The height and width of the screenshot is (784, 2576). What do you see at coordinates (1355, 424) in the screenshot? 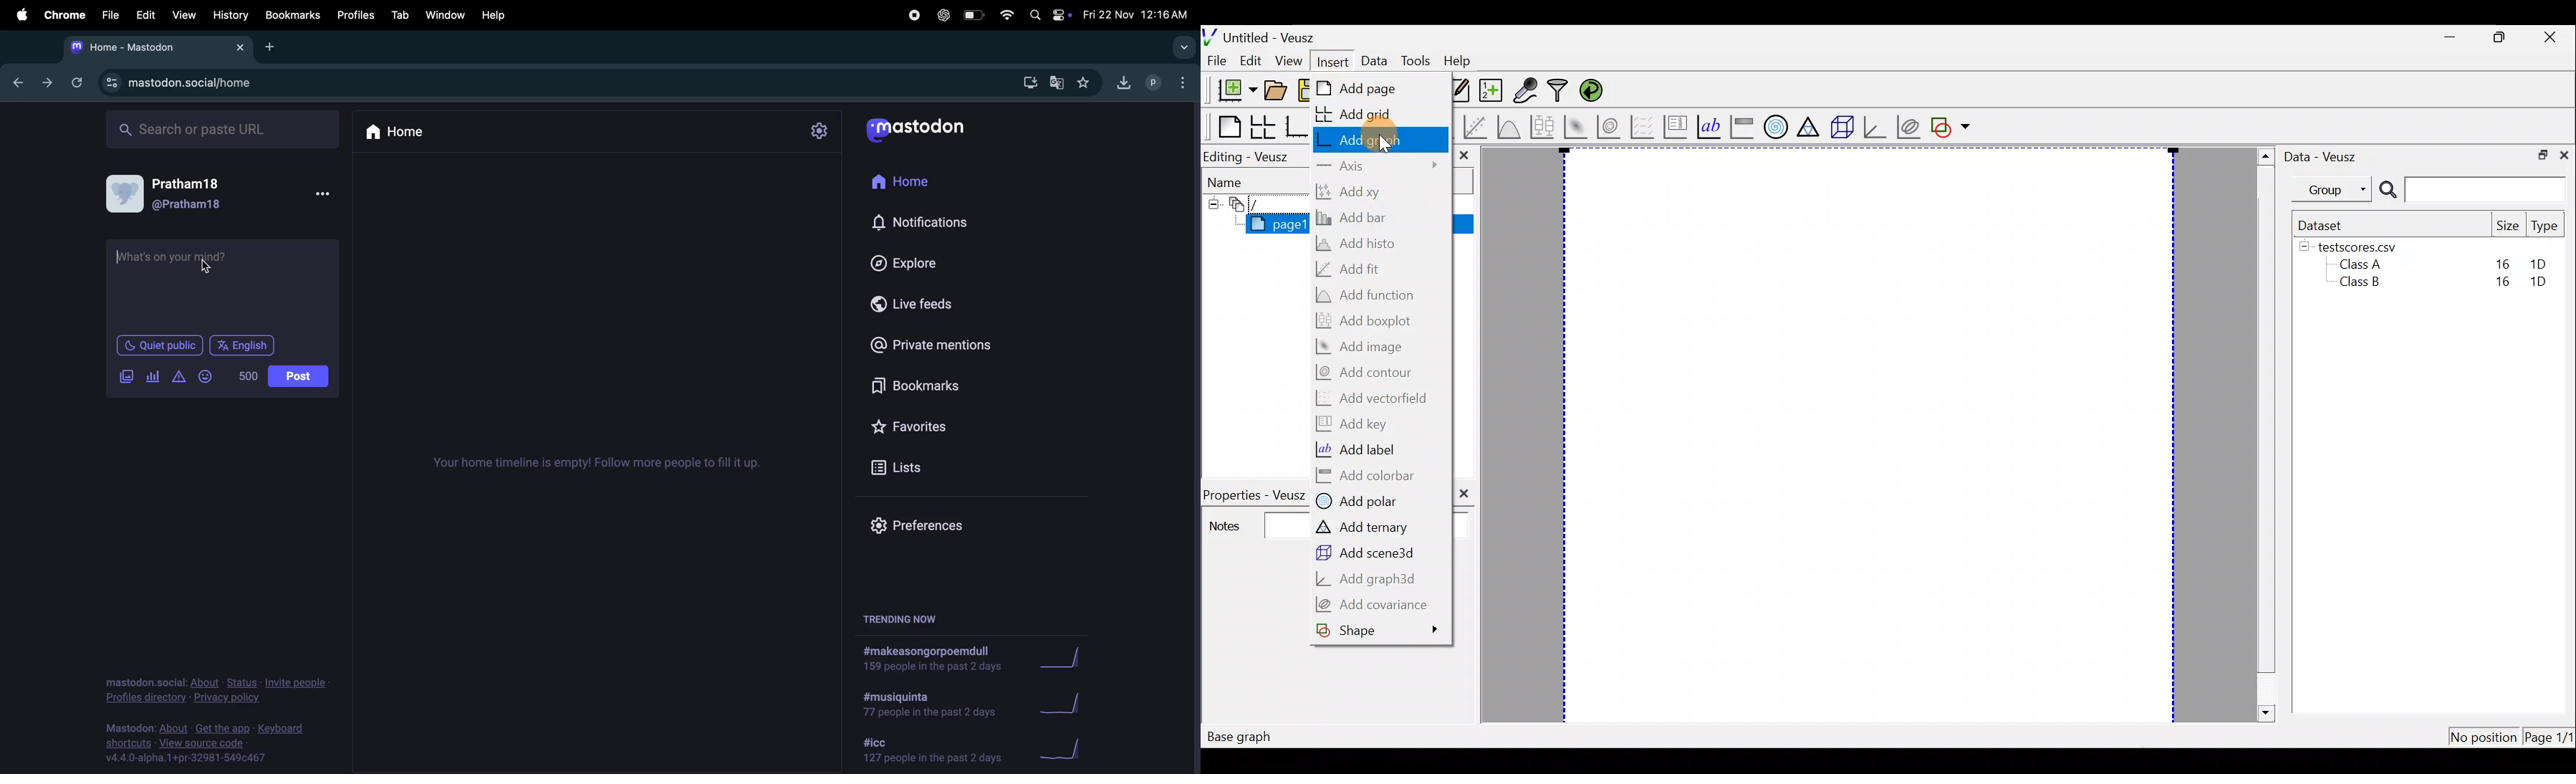
I see `Add key` at bounding box center [1355, 424].